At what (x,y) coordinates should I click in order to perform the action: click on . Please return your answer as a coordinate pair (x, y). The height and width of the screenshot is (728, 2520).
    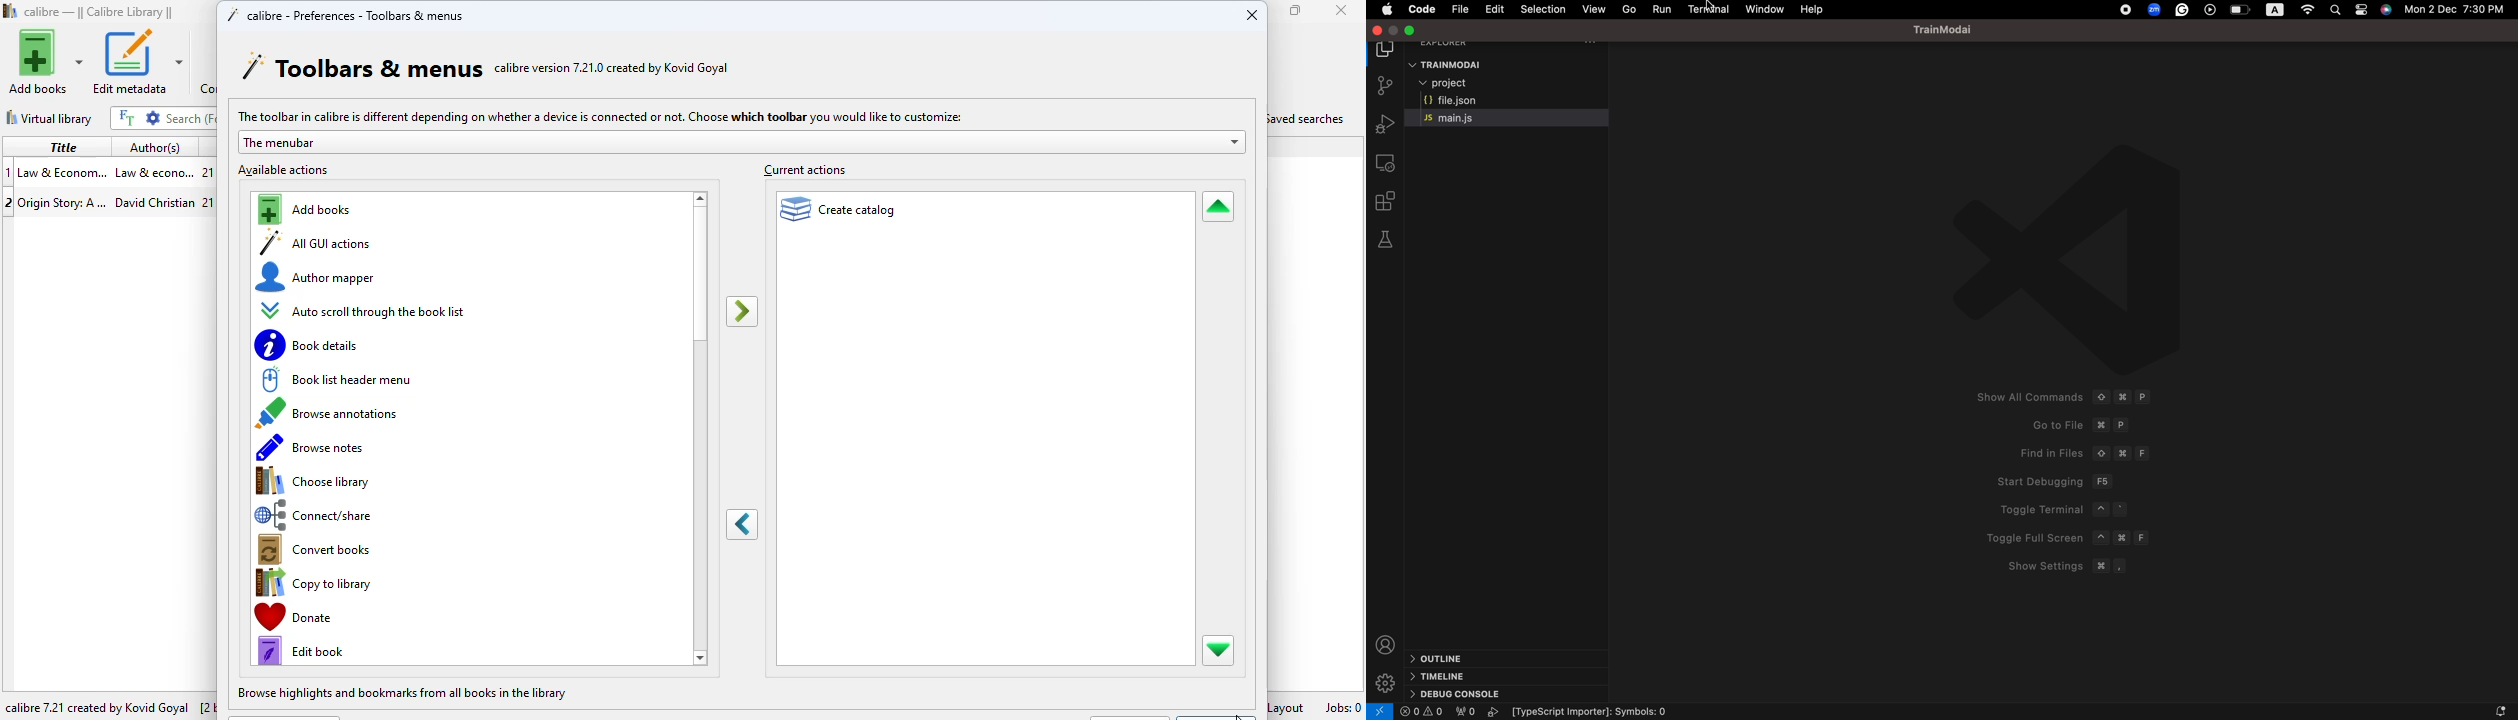
    Looking at the image, I should click on (1456, 693).